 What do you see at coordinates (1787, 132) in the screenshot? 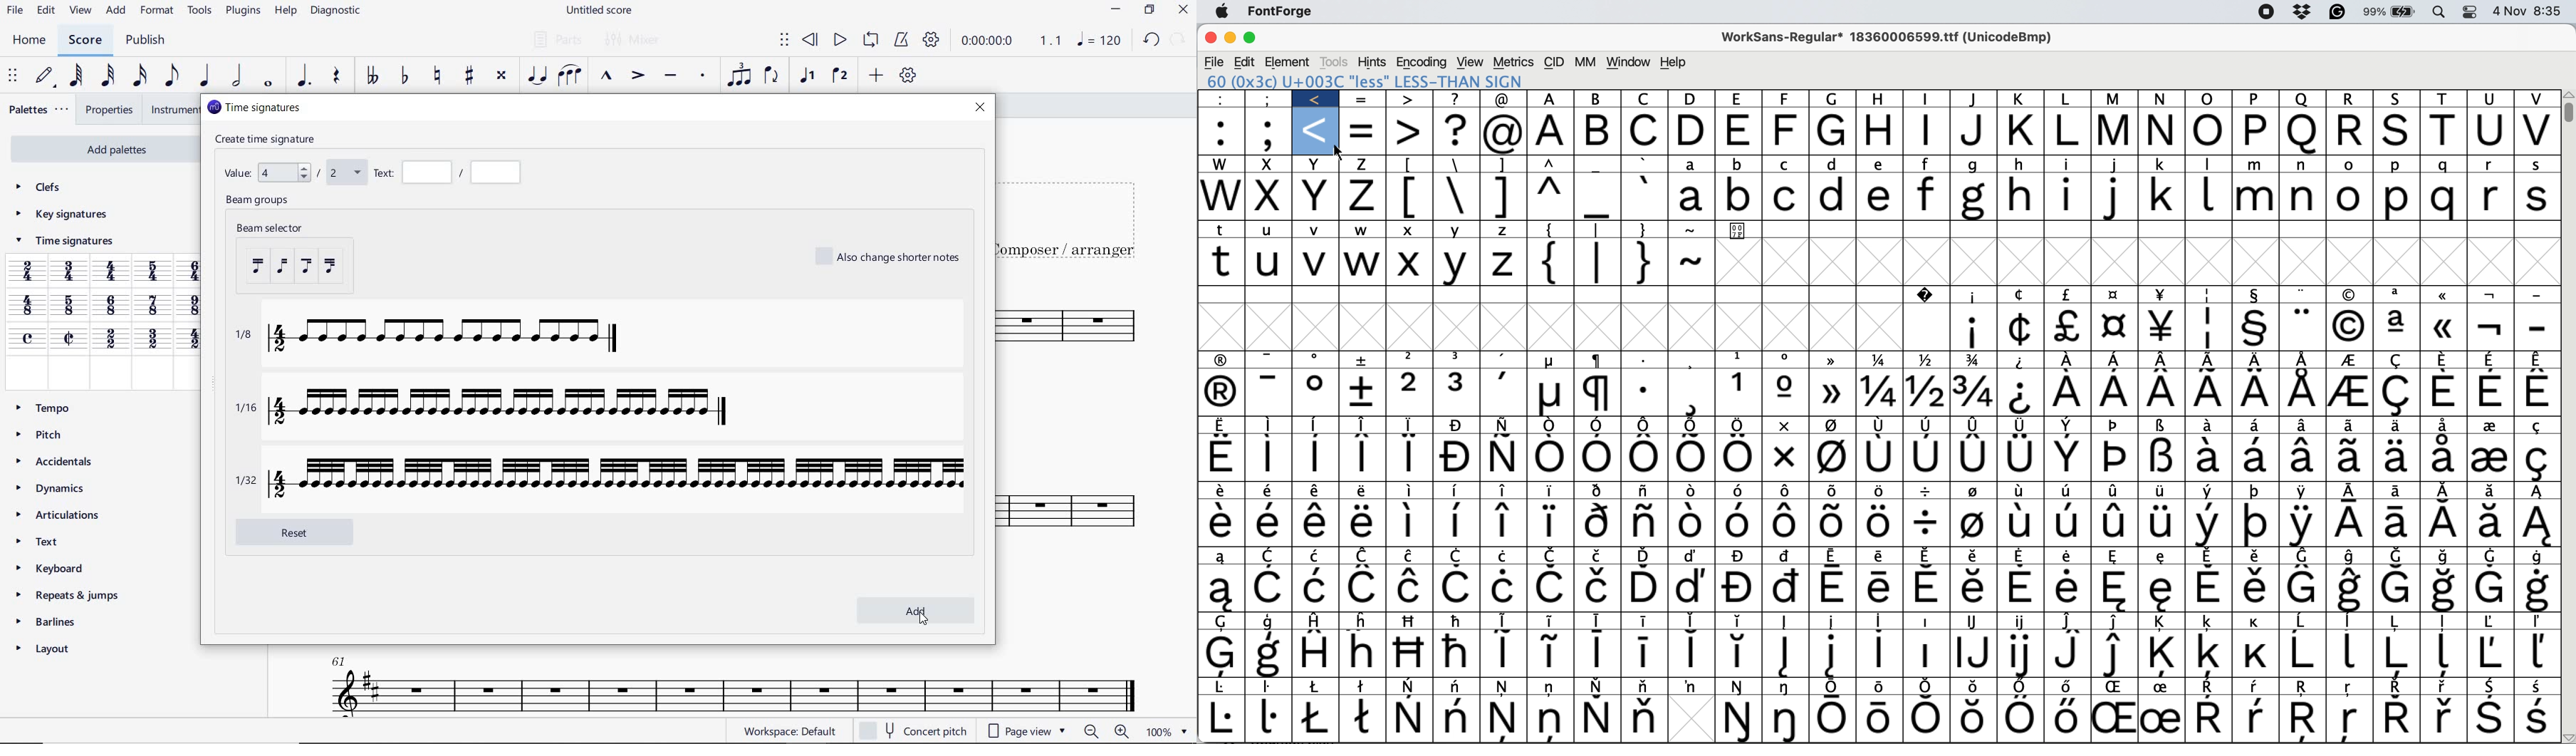
I see `f` at bounding box center [1787, 132].